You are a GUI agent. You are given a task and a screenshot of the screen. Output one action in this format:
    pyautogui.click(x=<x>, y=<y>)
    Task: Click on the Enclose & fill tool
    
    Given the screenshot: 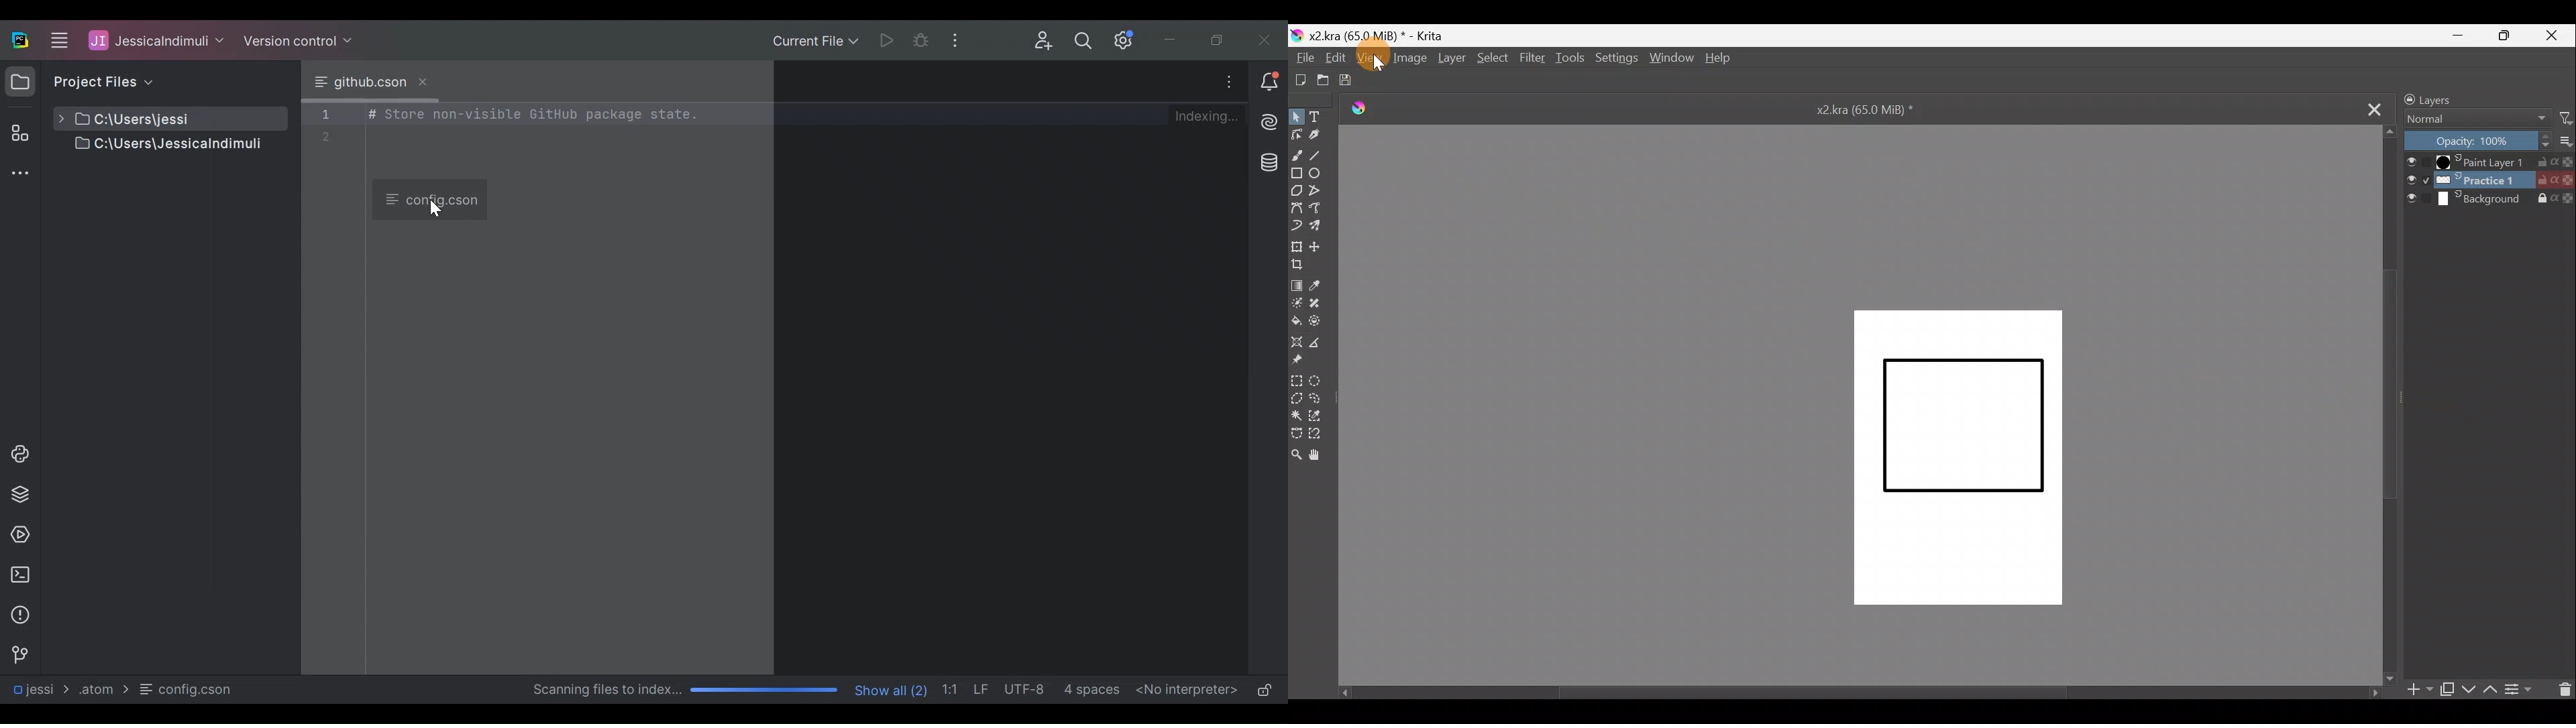 What is the action you would take?
    pyautogui.click(x=1323, y=321)
    